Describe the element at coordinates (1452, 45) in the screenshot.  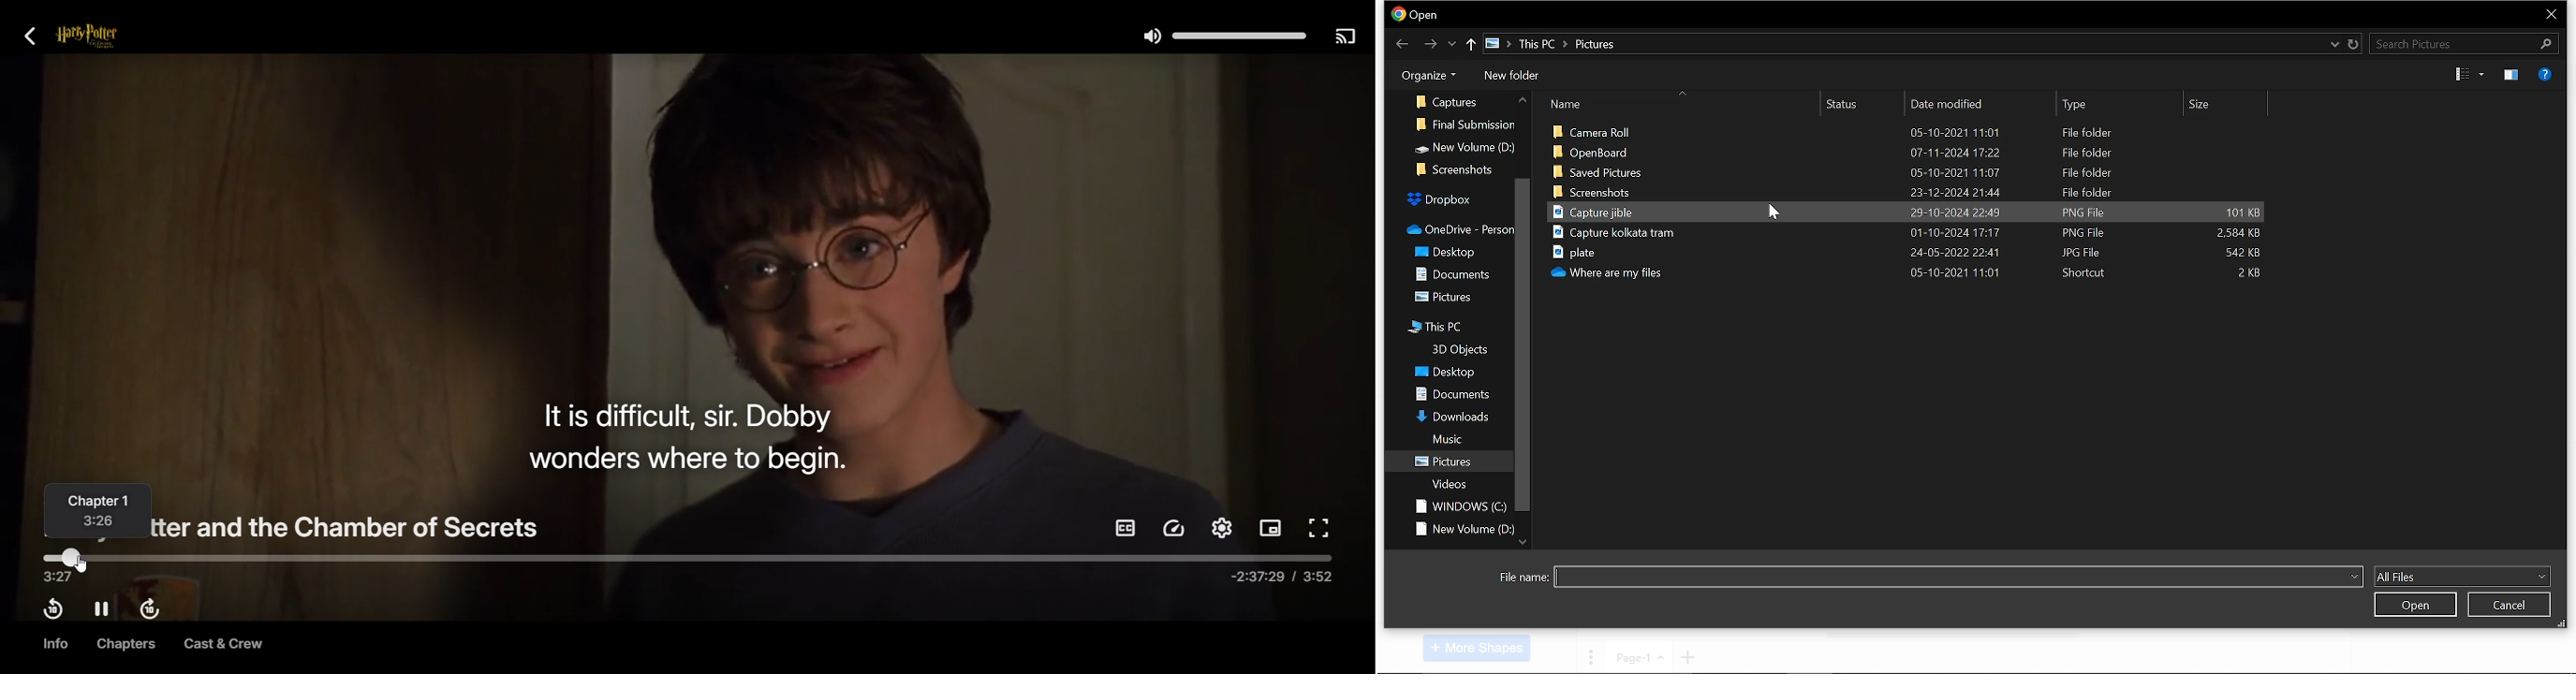
I see `previous location` at that location.